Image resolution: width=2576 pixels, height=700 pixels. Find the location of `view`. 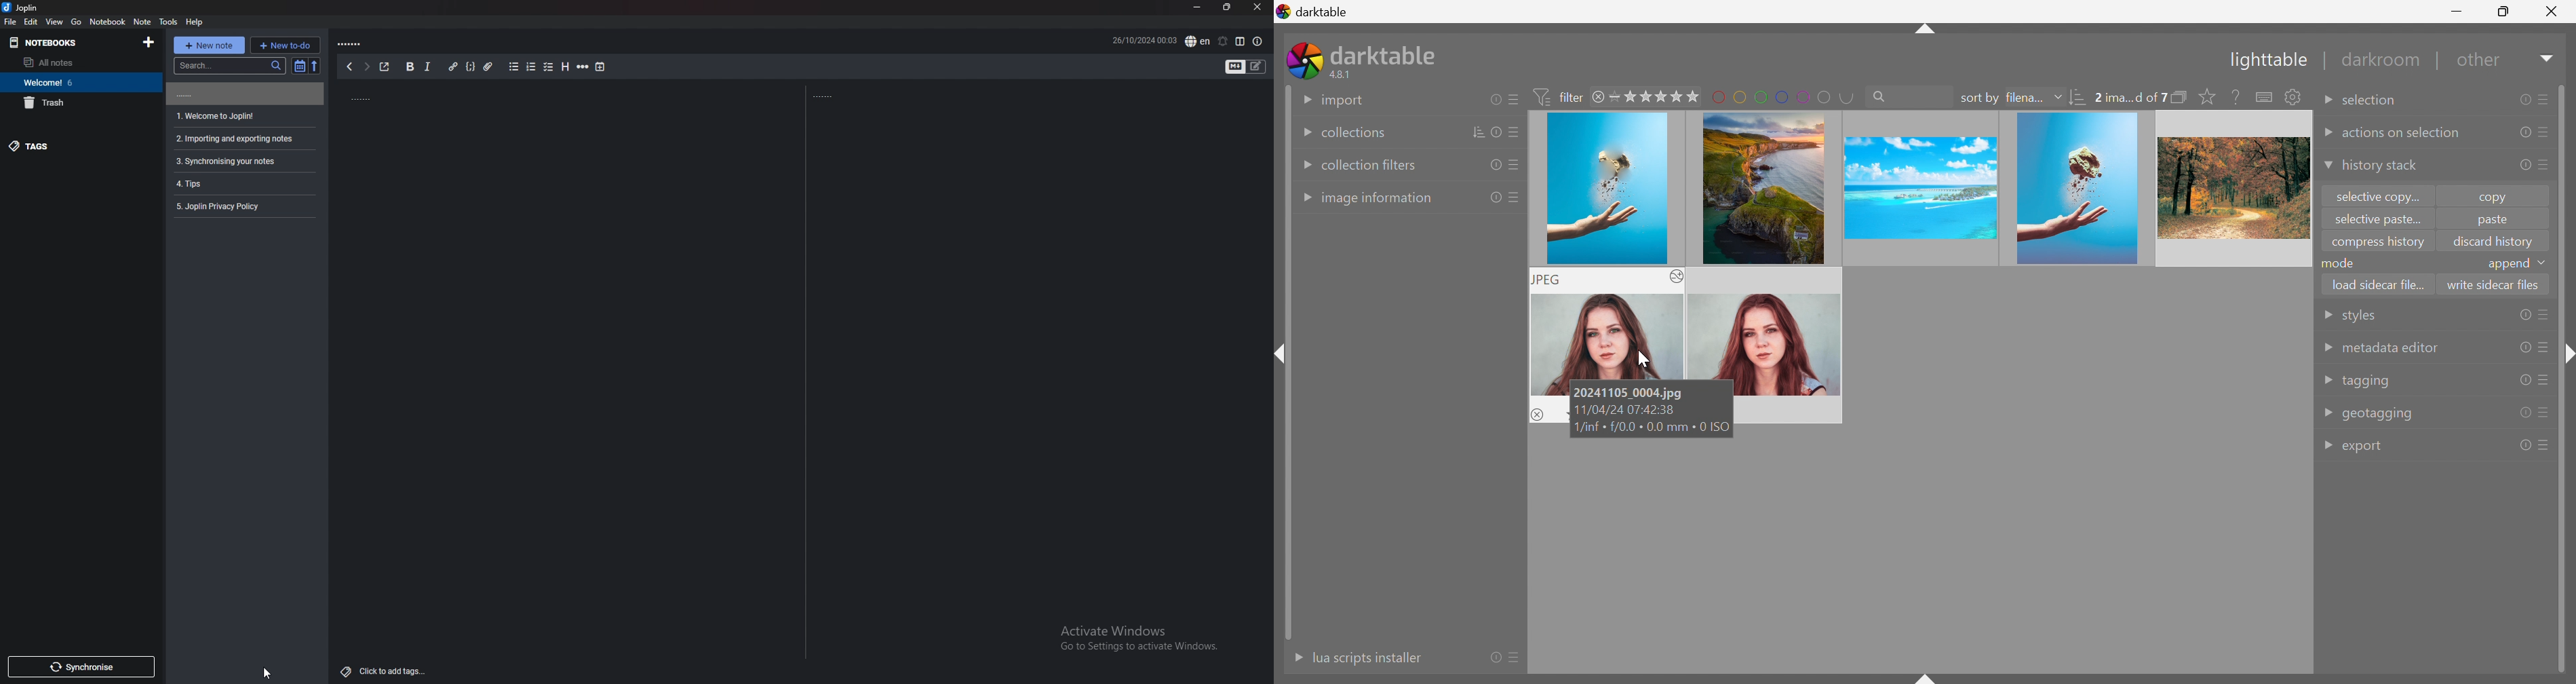

view is located at coordinates (54, 21).